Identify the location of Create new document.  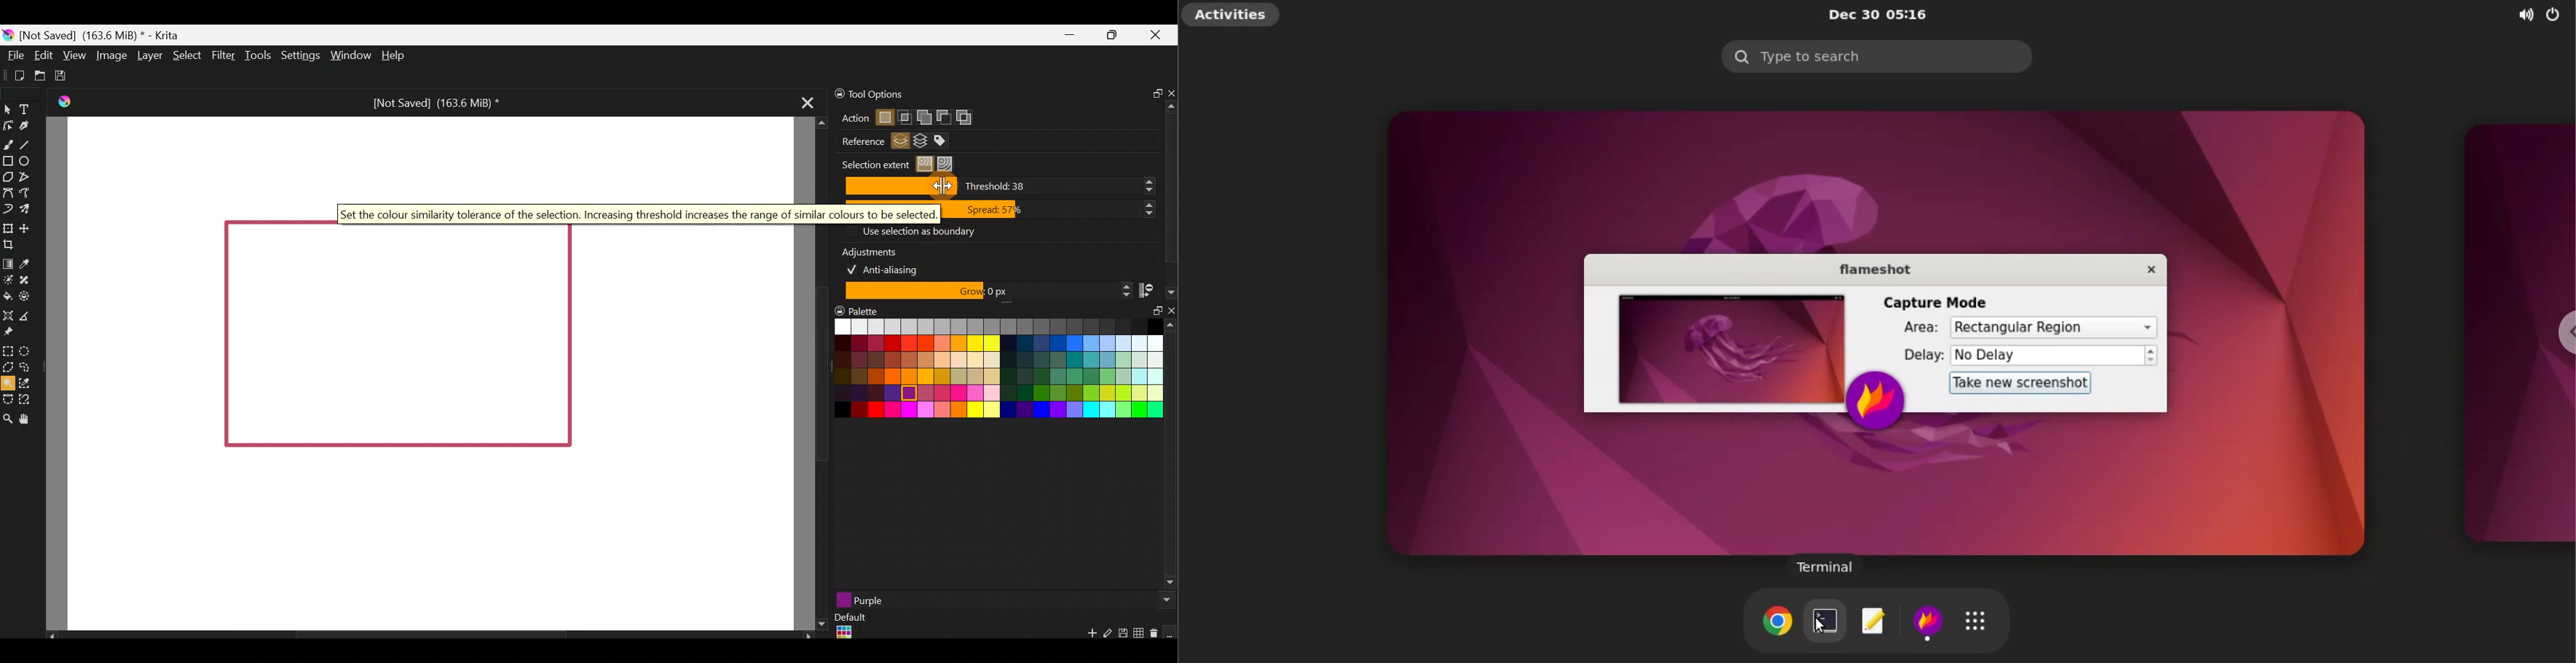
(15, 74).